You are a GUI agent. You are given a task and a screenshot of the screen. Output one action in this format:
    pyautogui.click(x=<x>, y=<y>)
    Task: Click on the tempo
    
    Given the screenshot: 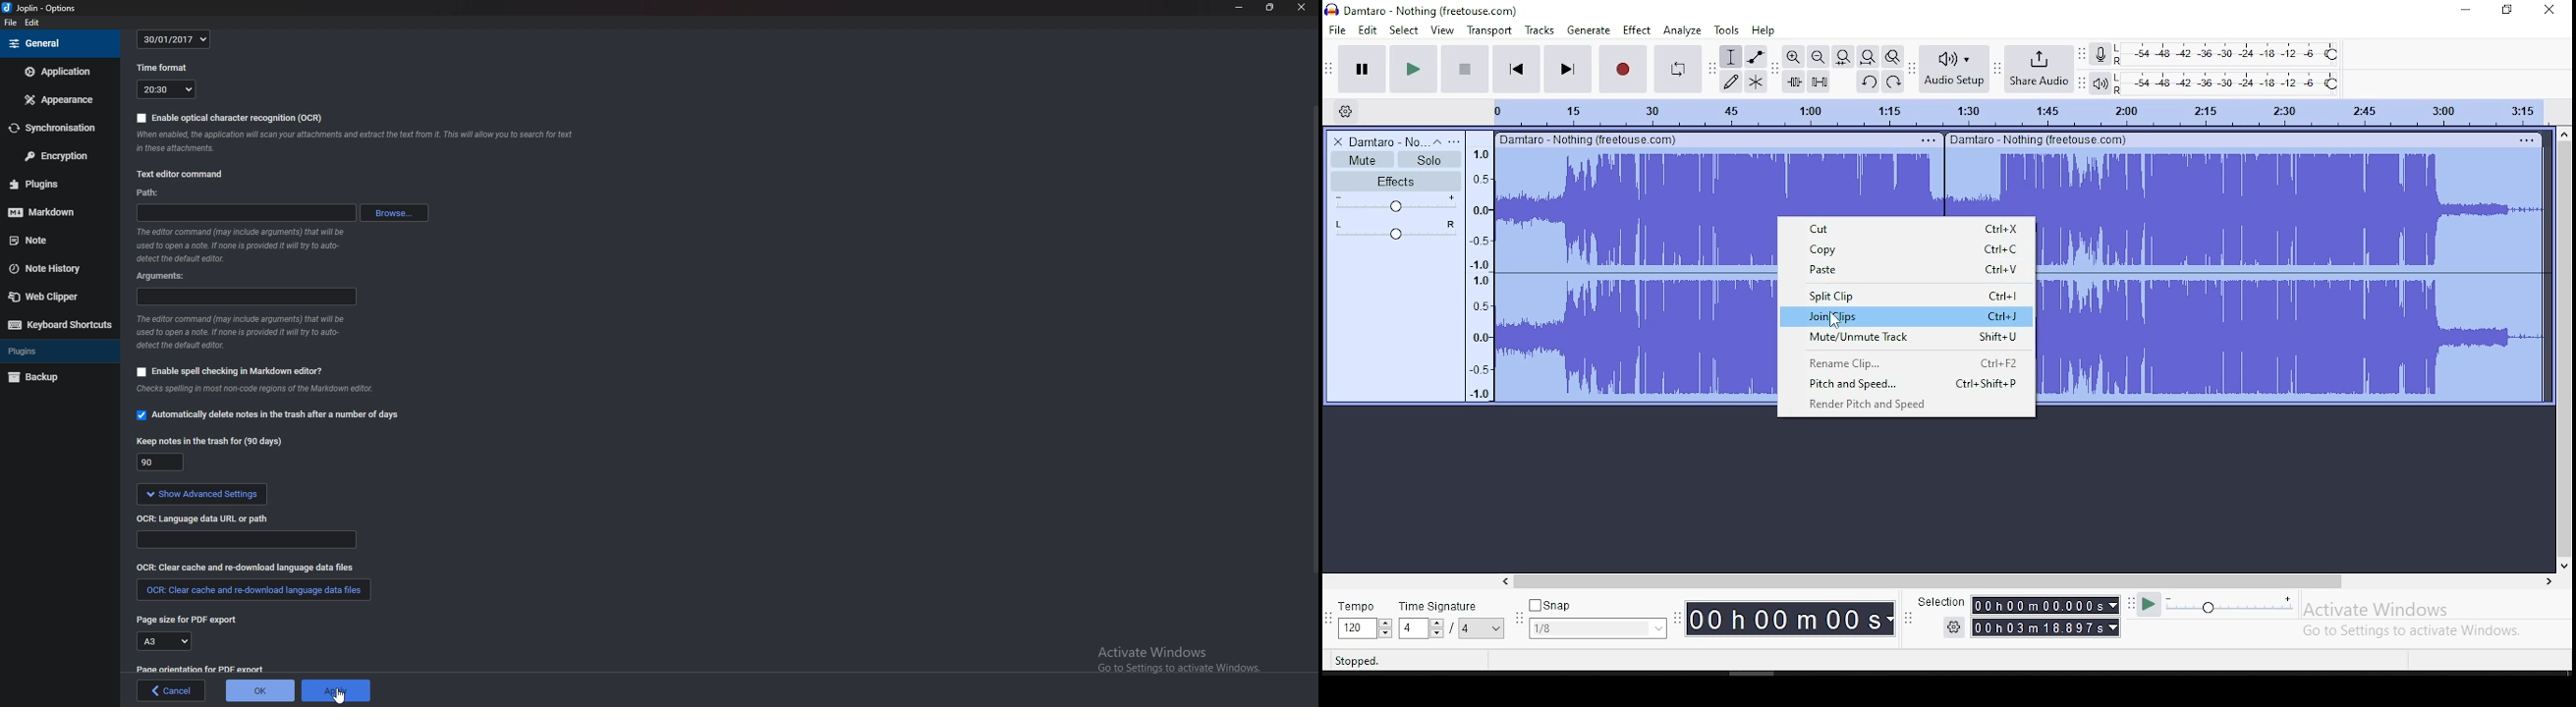 What is the action you would take?
    pyautogui.click(x=1357, y=606)
    